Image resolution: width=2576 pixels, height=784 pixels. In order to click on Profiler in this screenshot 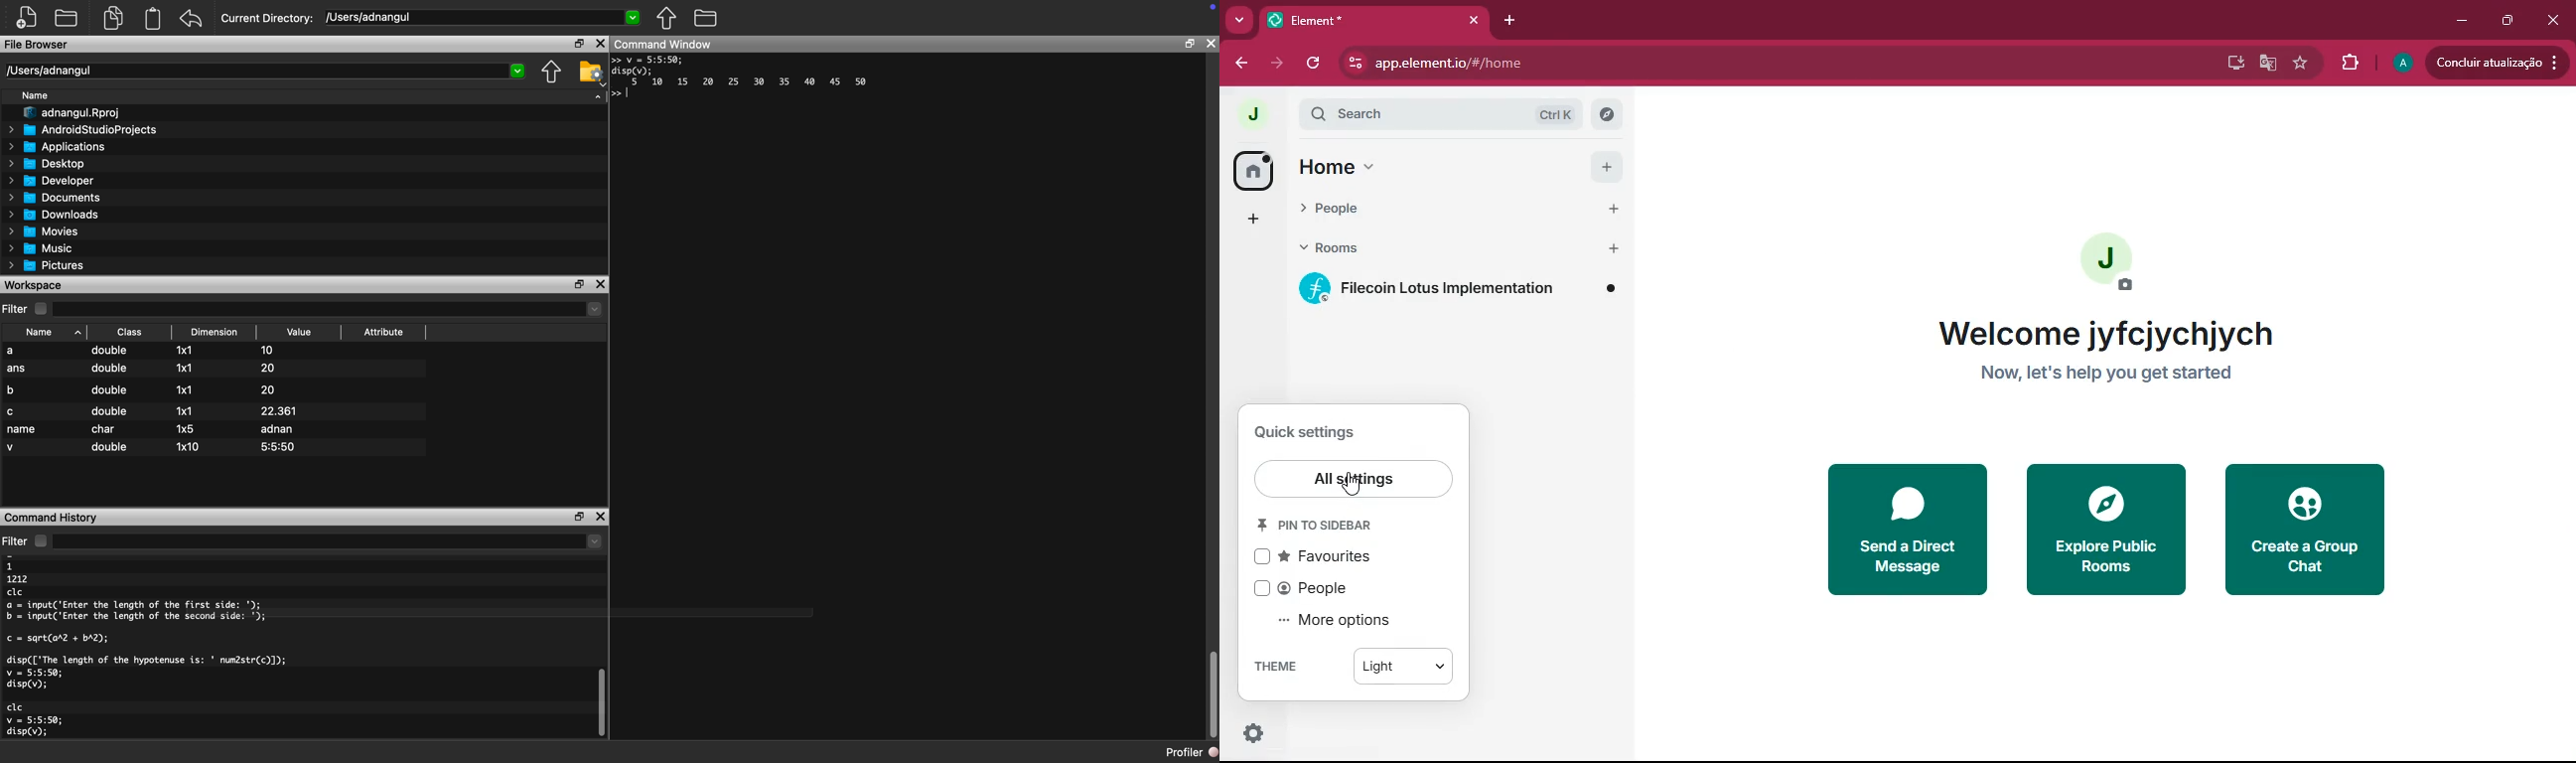, I will do `click(1191, 753)`.